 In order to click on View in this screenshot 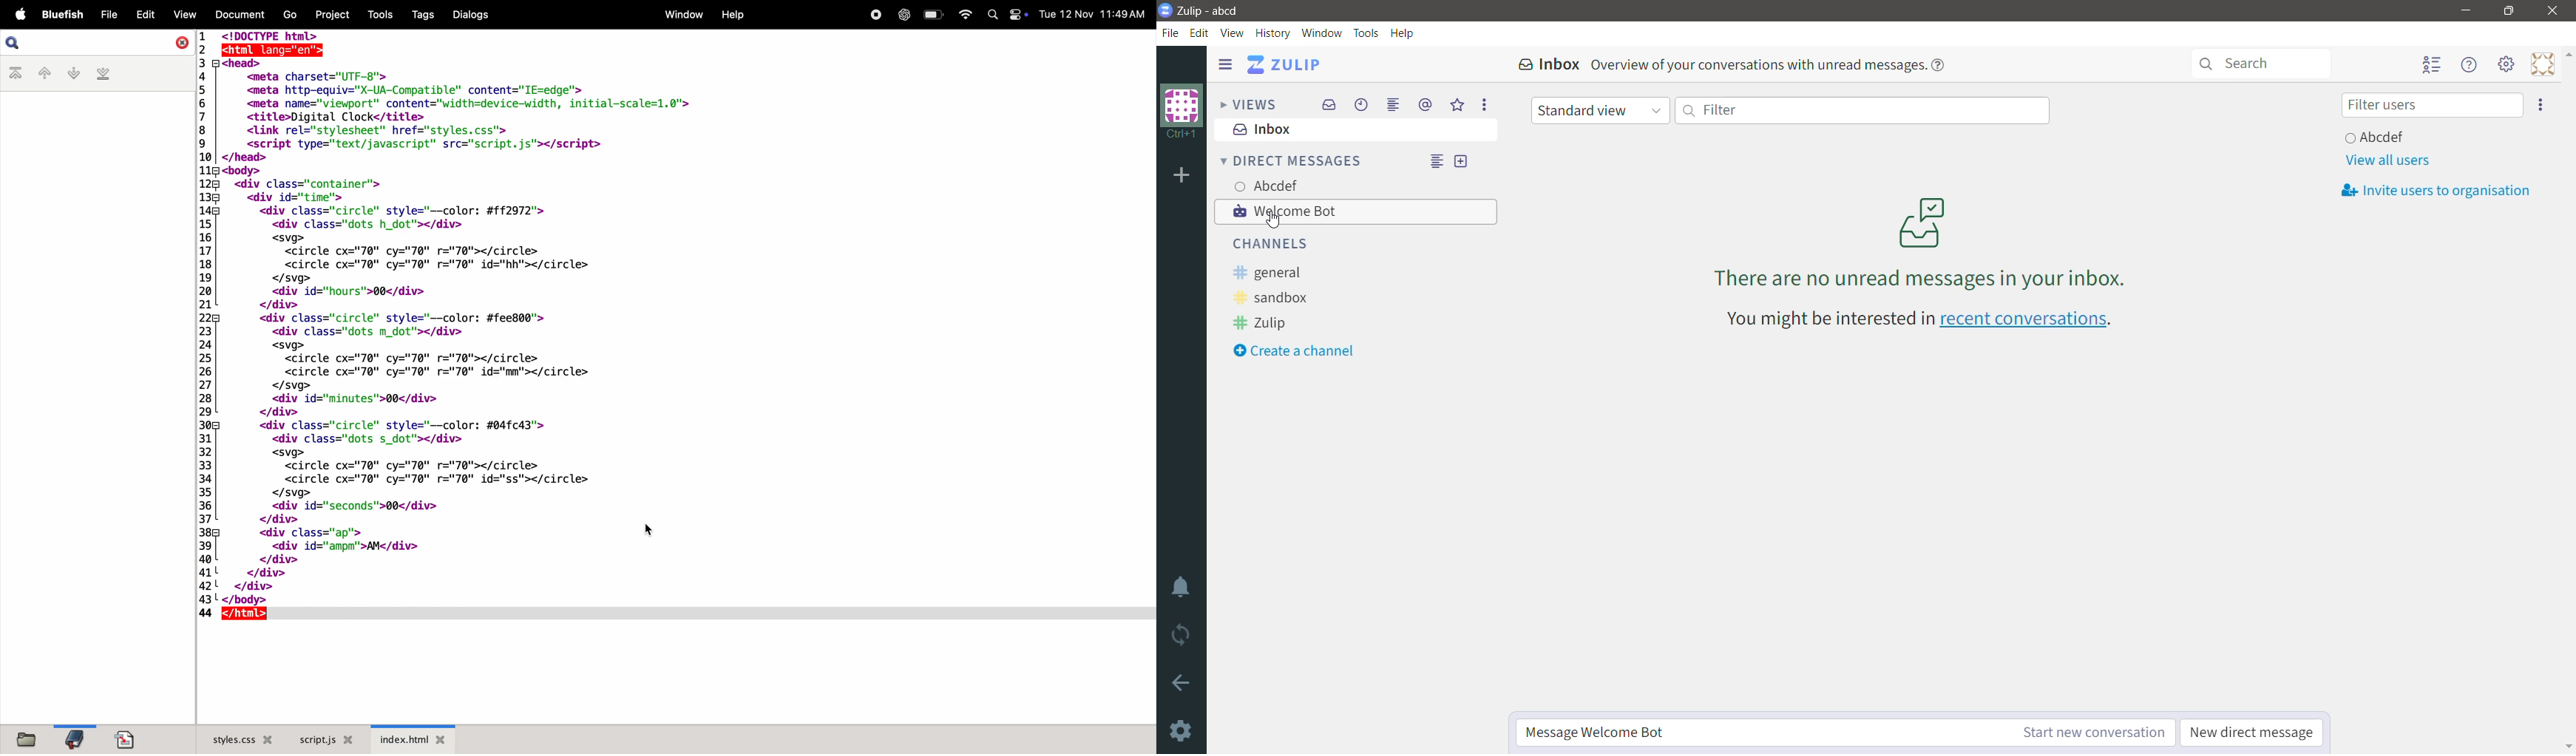, I will do `click(1233, 32)`.